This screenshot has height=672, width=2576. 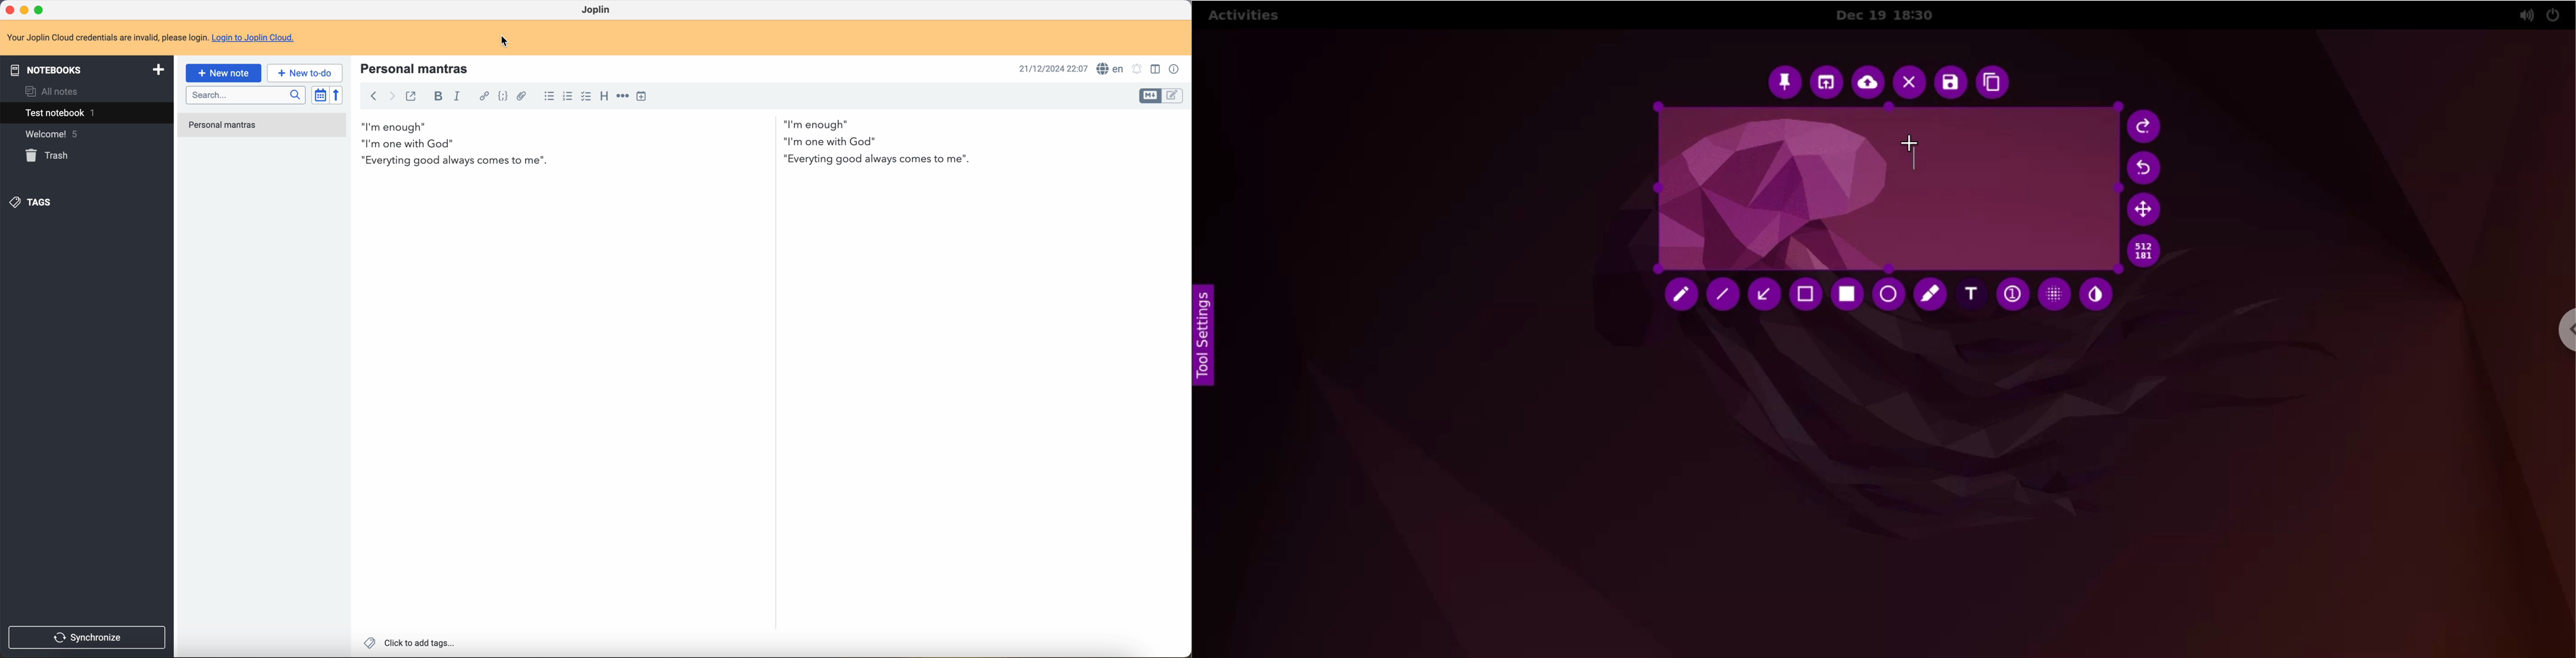 I want to click on numbered list, so click(x=569, y=96).